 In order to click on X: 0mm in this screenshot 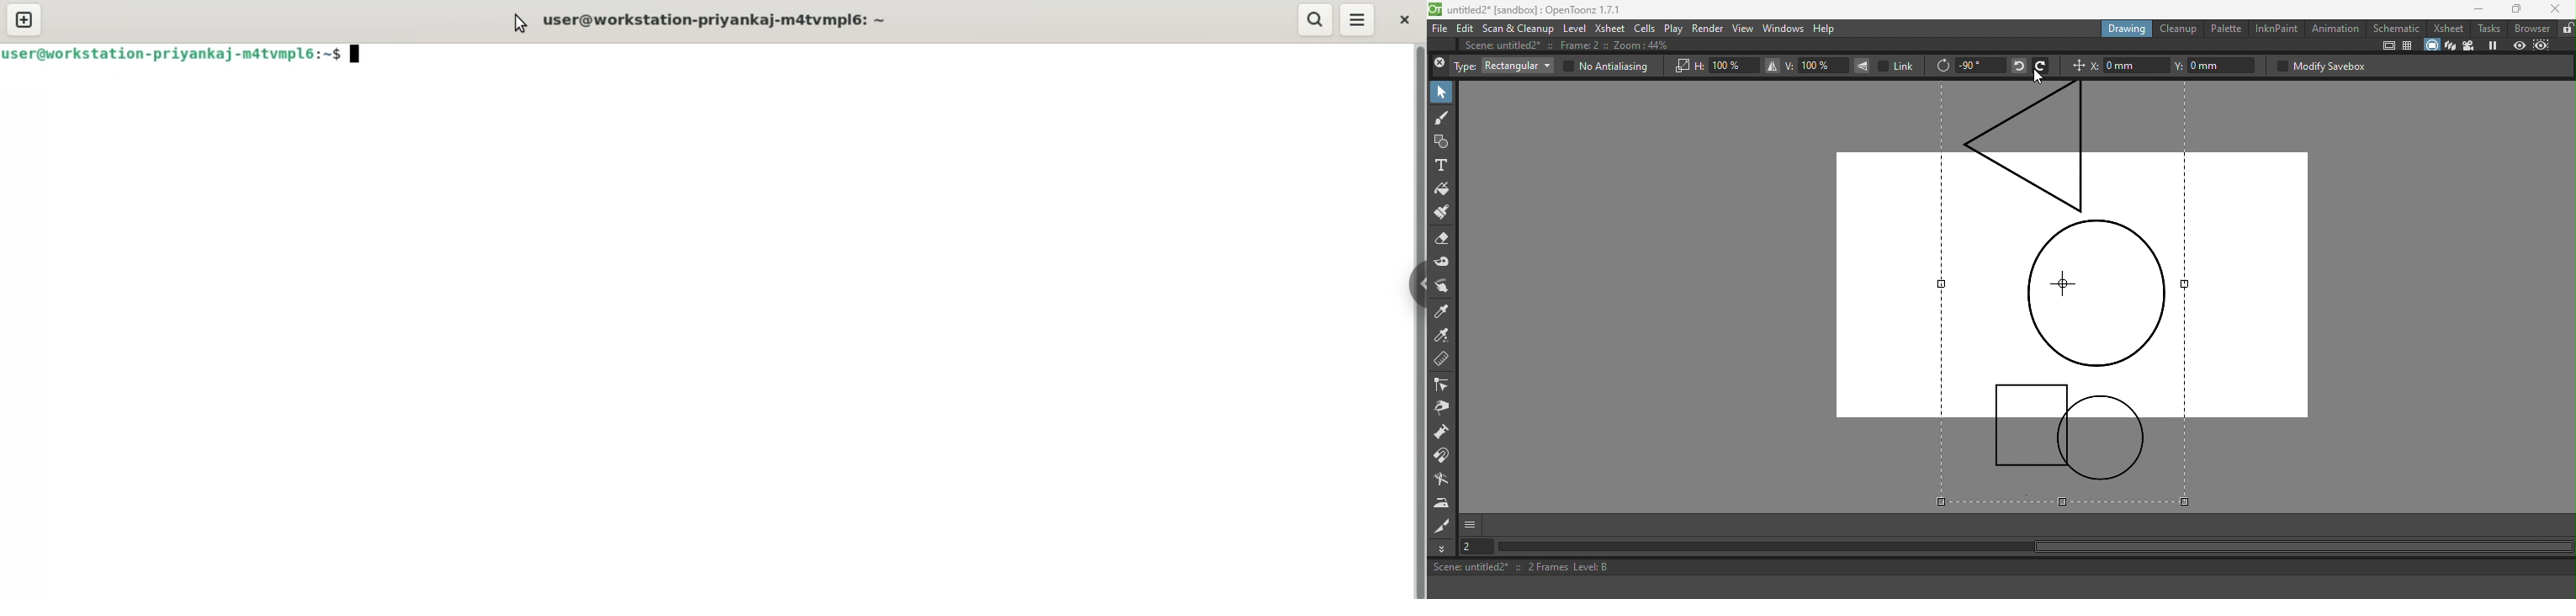, I will do `click(2129, 66)`.